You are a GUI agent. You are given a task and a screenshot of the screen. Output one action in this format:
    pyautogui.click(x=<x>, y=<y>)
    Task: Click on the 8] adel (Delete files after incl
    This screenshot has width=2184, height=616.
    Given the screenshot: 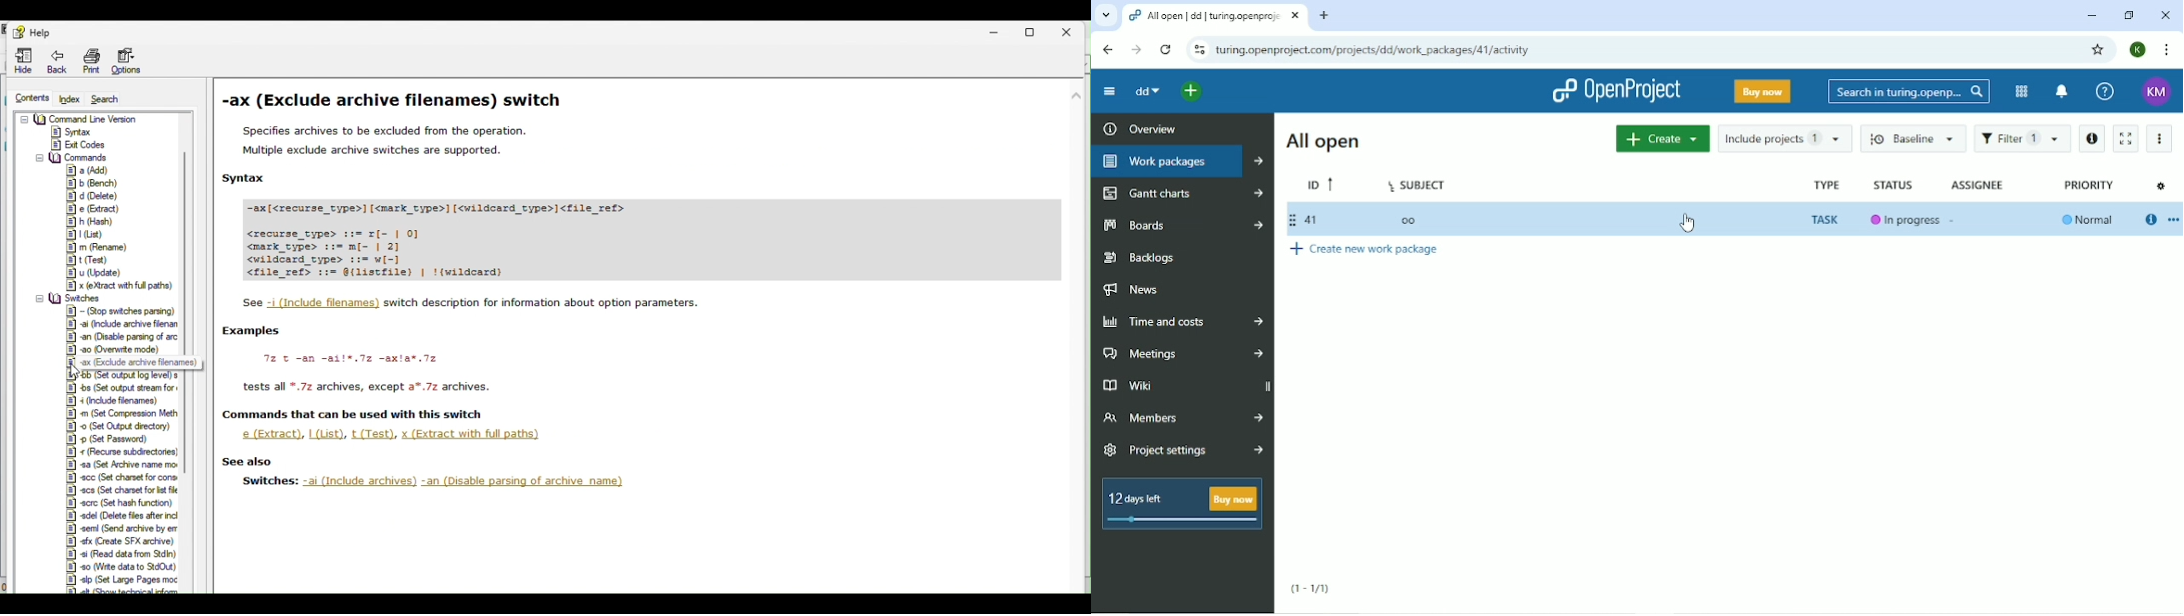 What is the action you would take?
    pyautogui.click(x=123, y=516)
    